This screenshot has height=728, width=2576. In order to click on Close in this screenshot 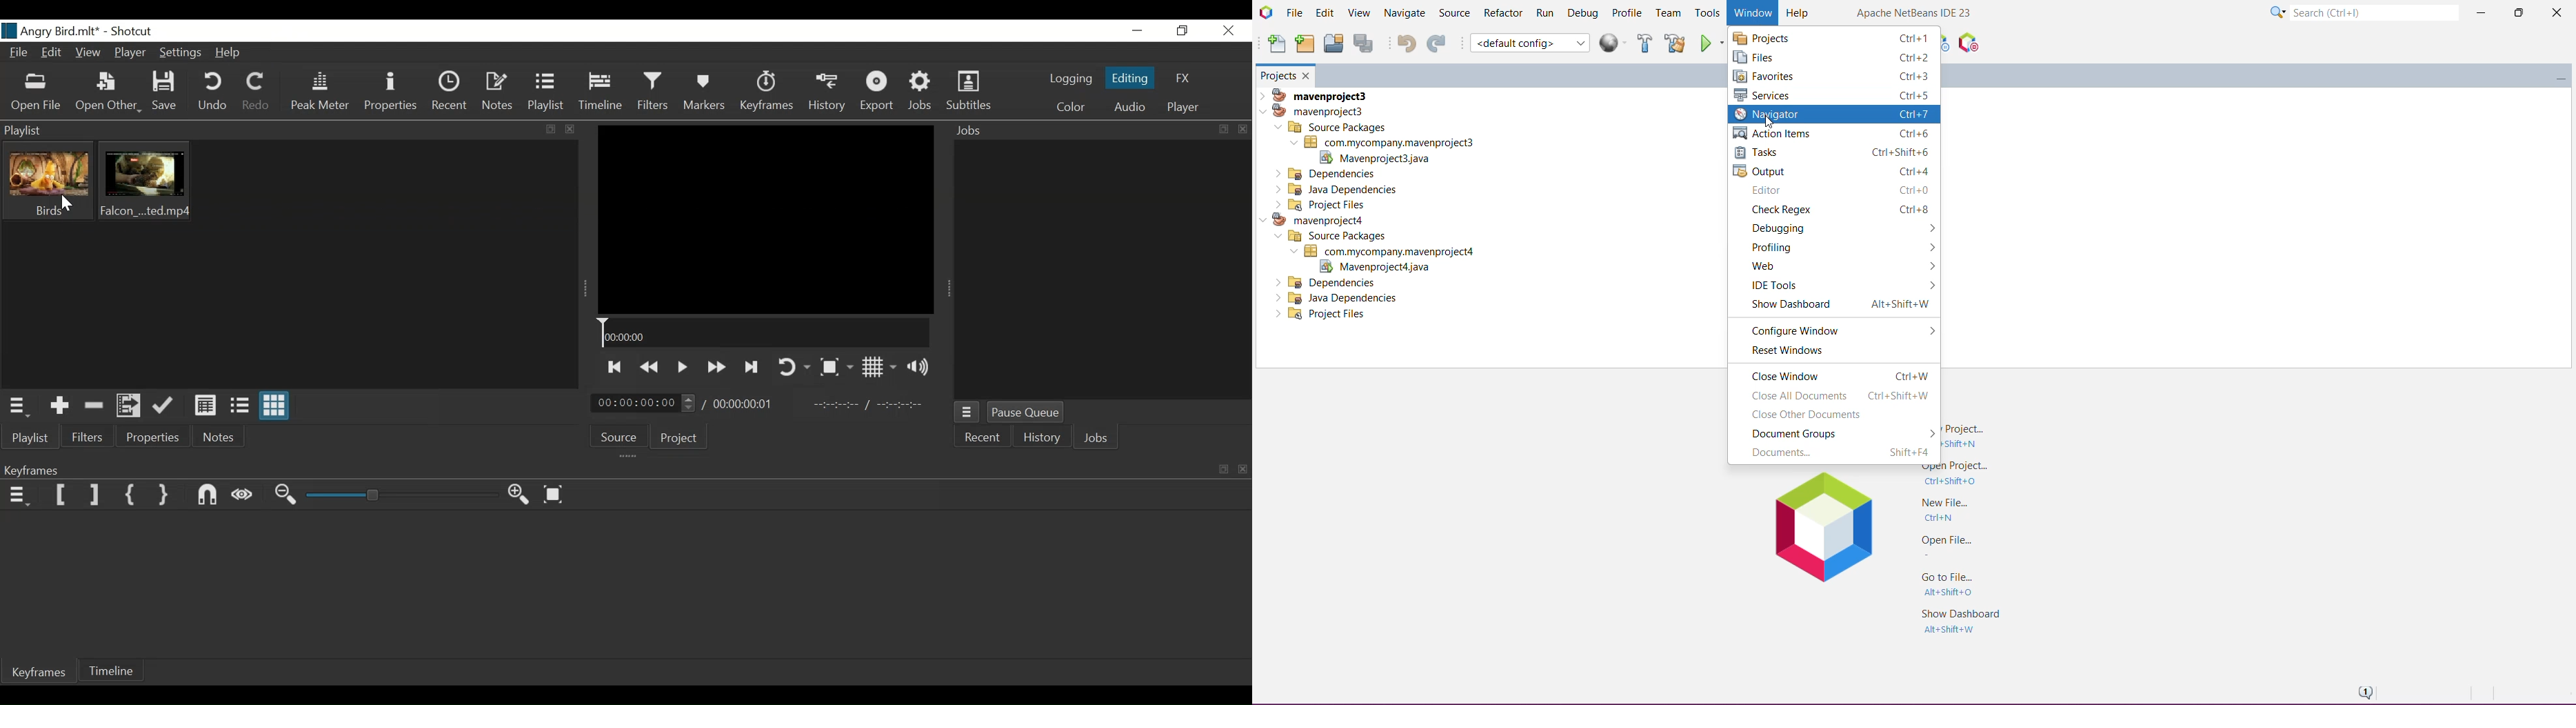, I will do `click(1227, 30)`.